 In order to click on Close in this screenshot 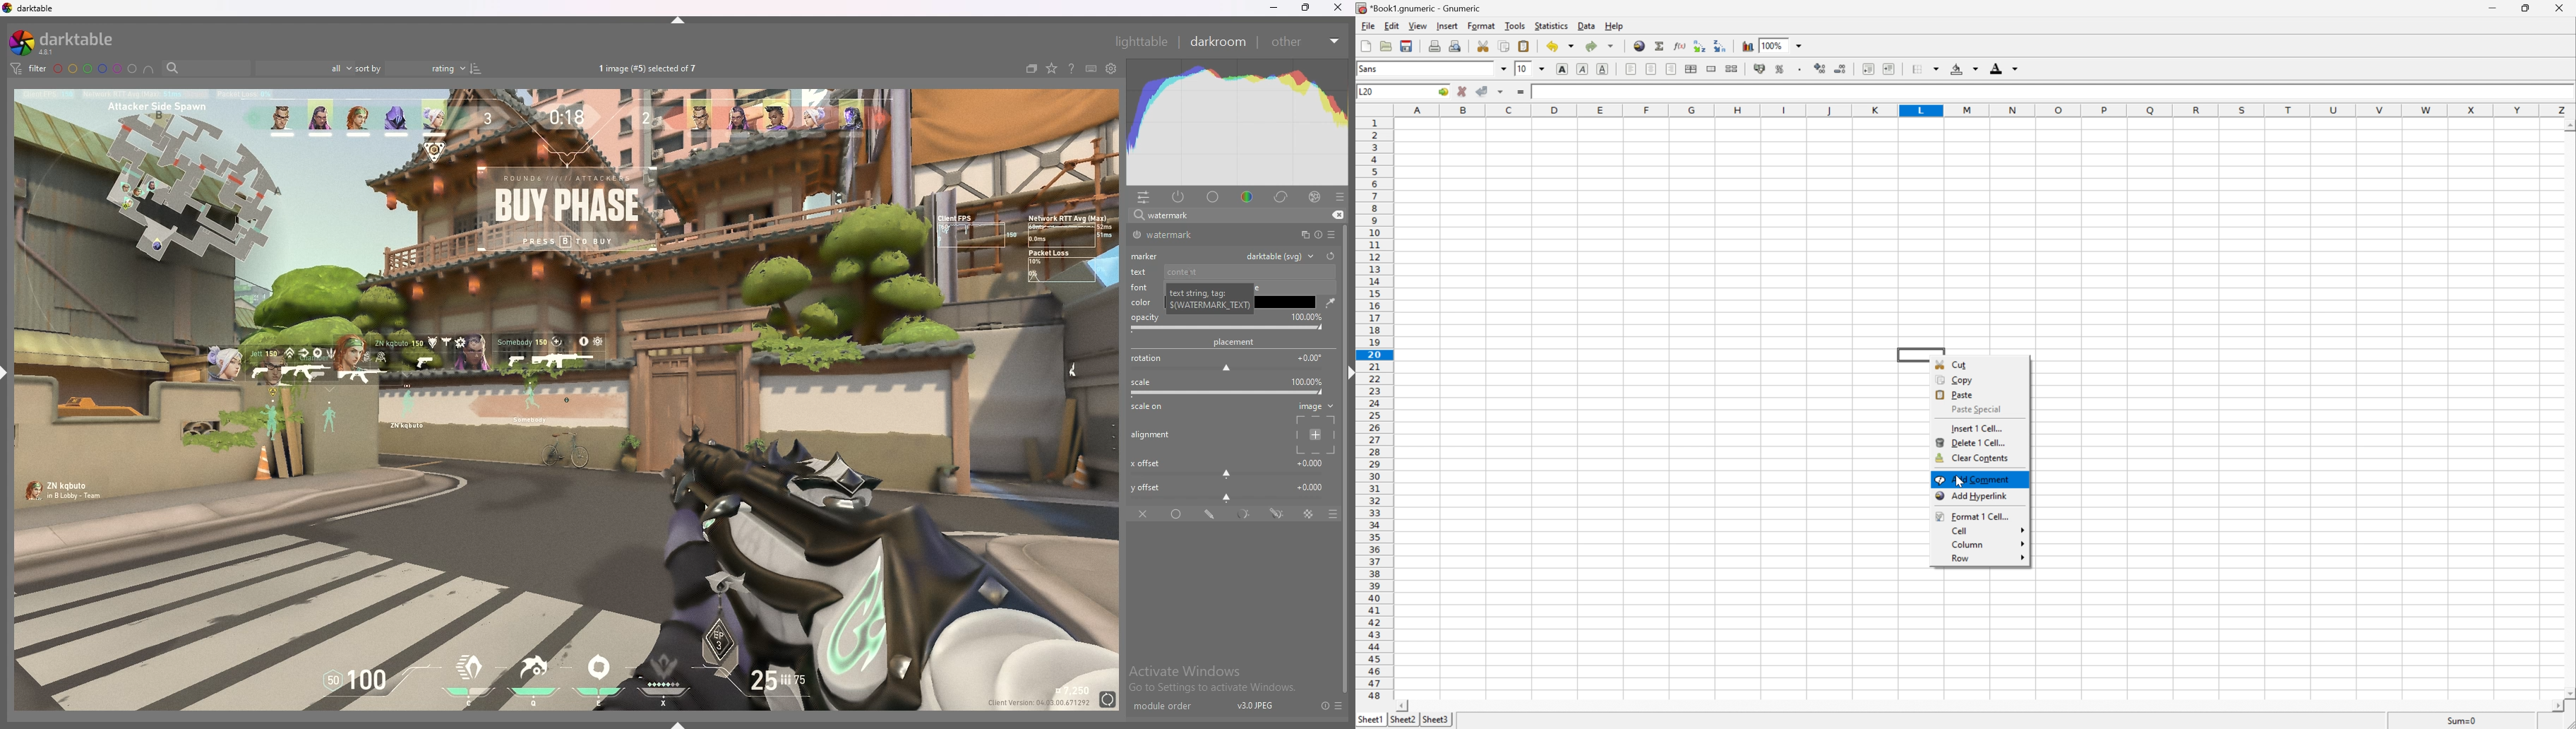, I will do `click(1341, 10)`.